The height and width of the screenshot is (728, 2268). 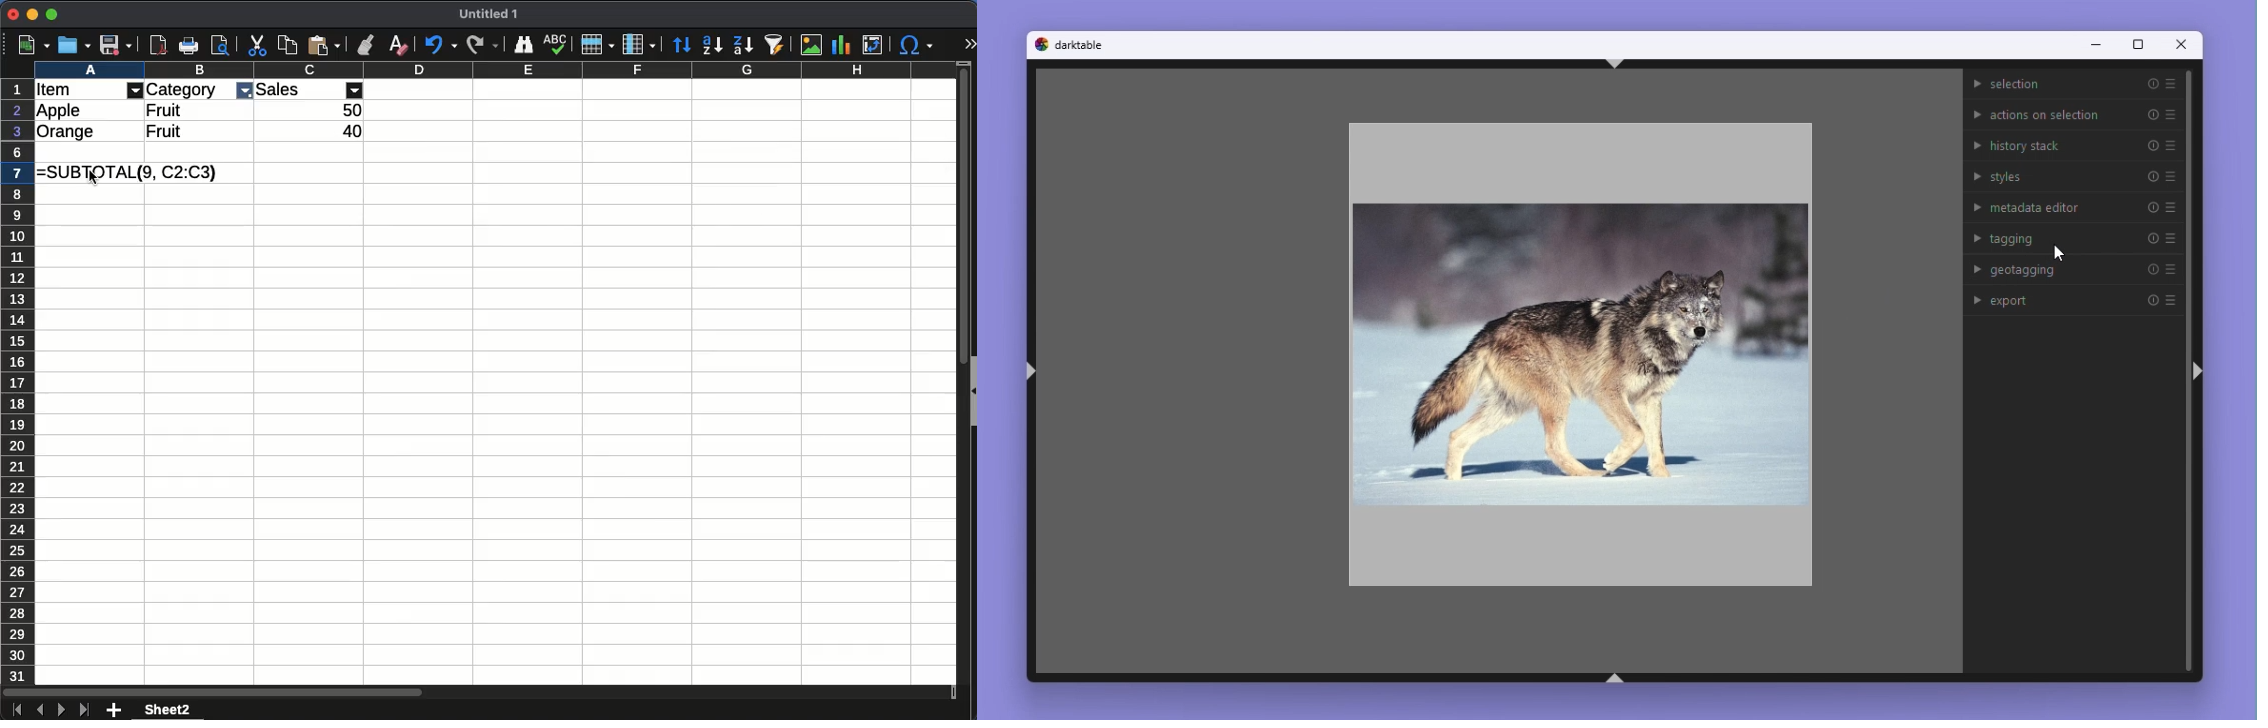 What do you see at coordinates (2062, 252) in the screenshot?
I see `cursor` at bounding box center [2062, 252].